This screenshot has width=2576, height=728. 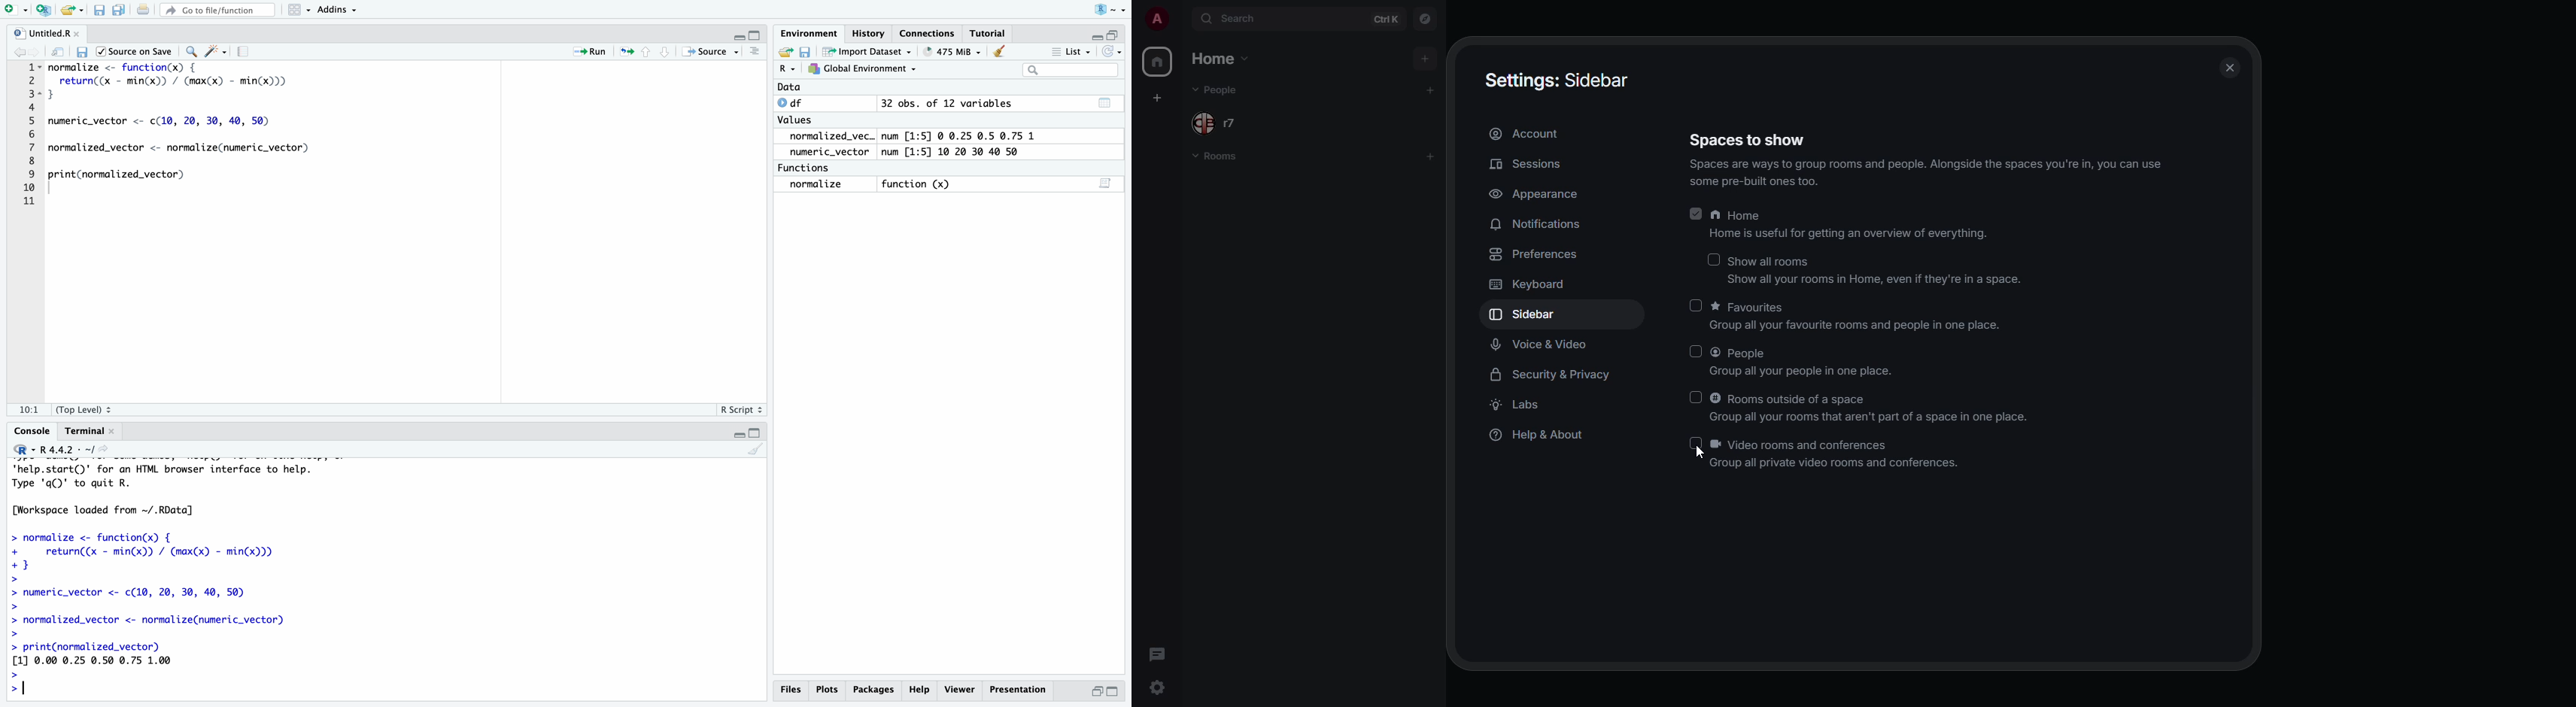 I want to click on home, so click(x=1219, y=59).